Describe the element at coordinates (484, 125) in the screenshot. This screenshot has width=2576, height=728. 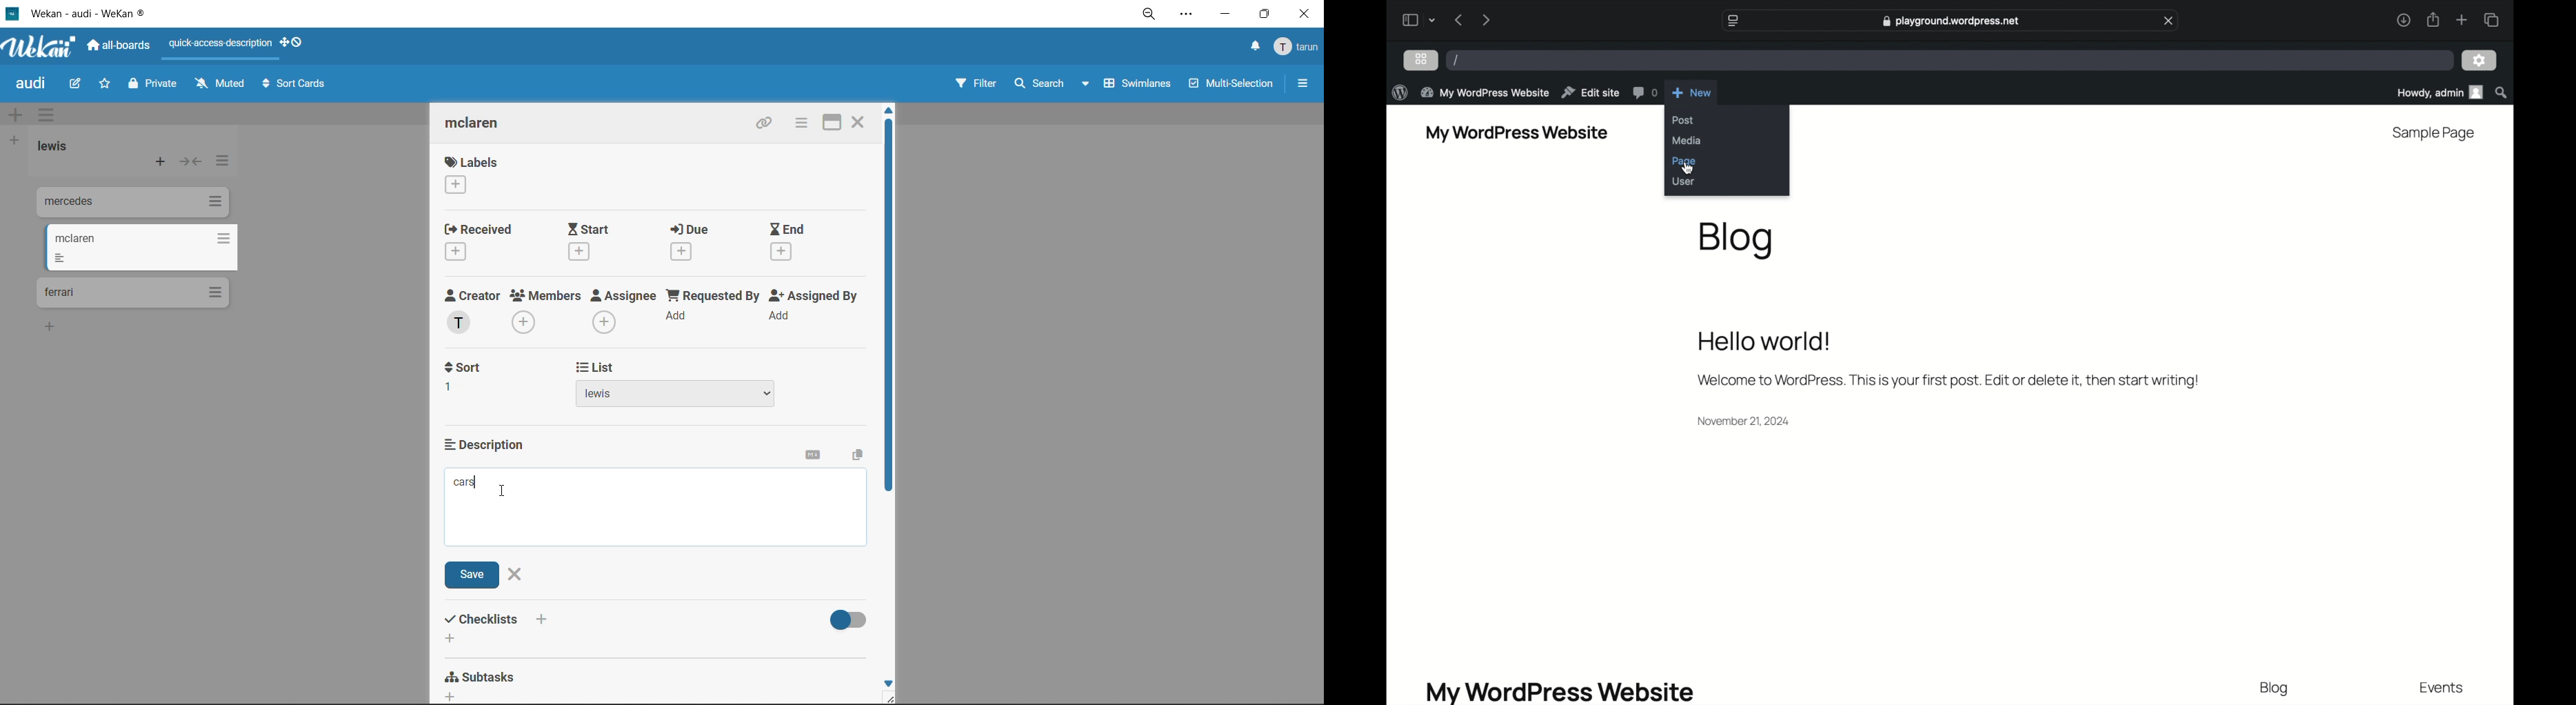
I see `card title` at that location.